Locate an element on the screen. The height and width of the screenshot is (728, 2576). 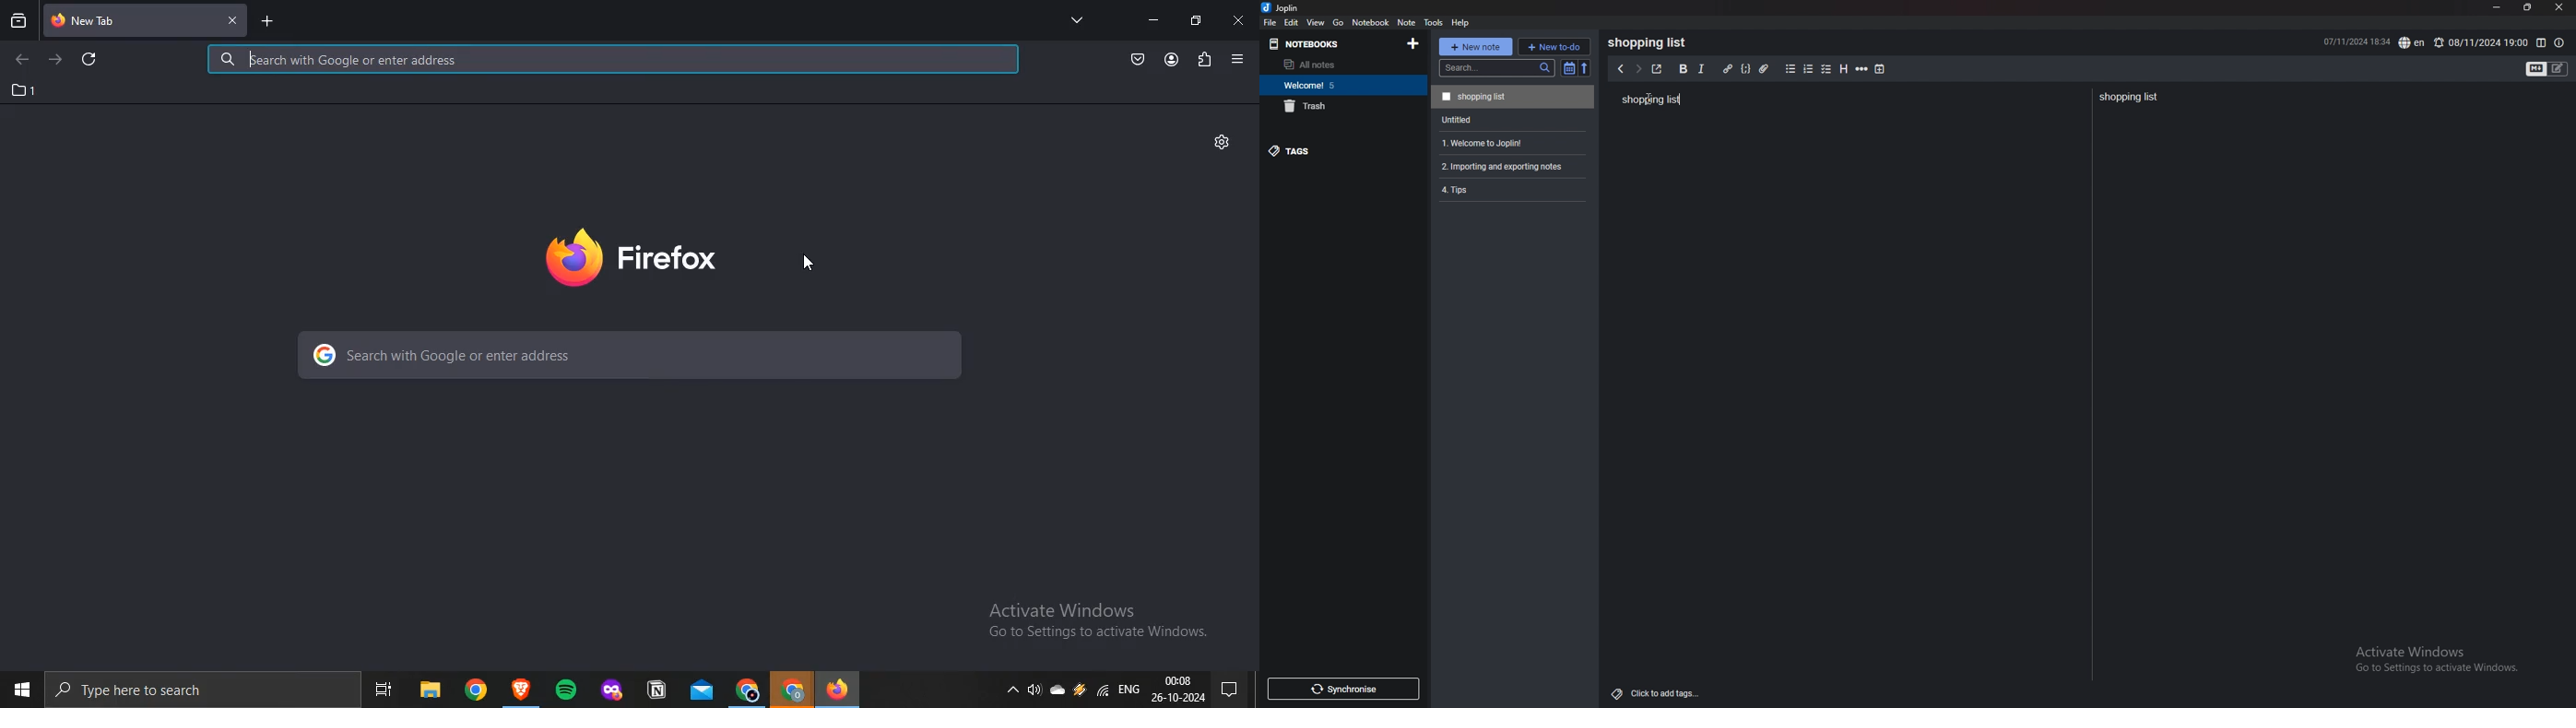
toggle editor layout is located at coordinates (2542, 43).